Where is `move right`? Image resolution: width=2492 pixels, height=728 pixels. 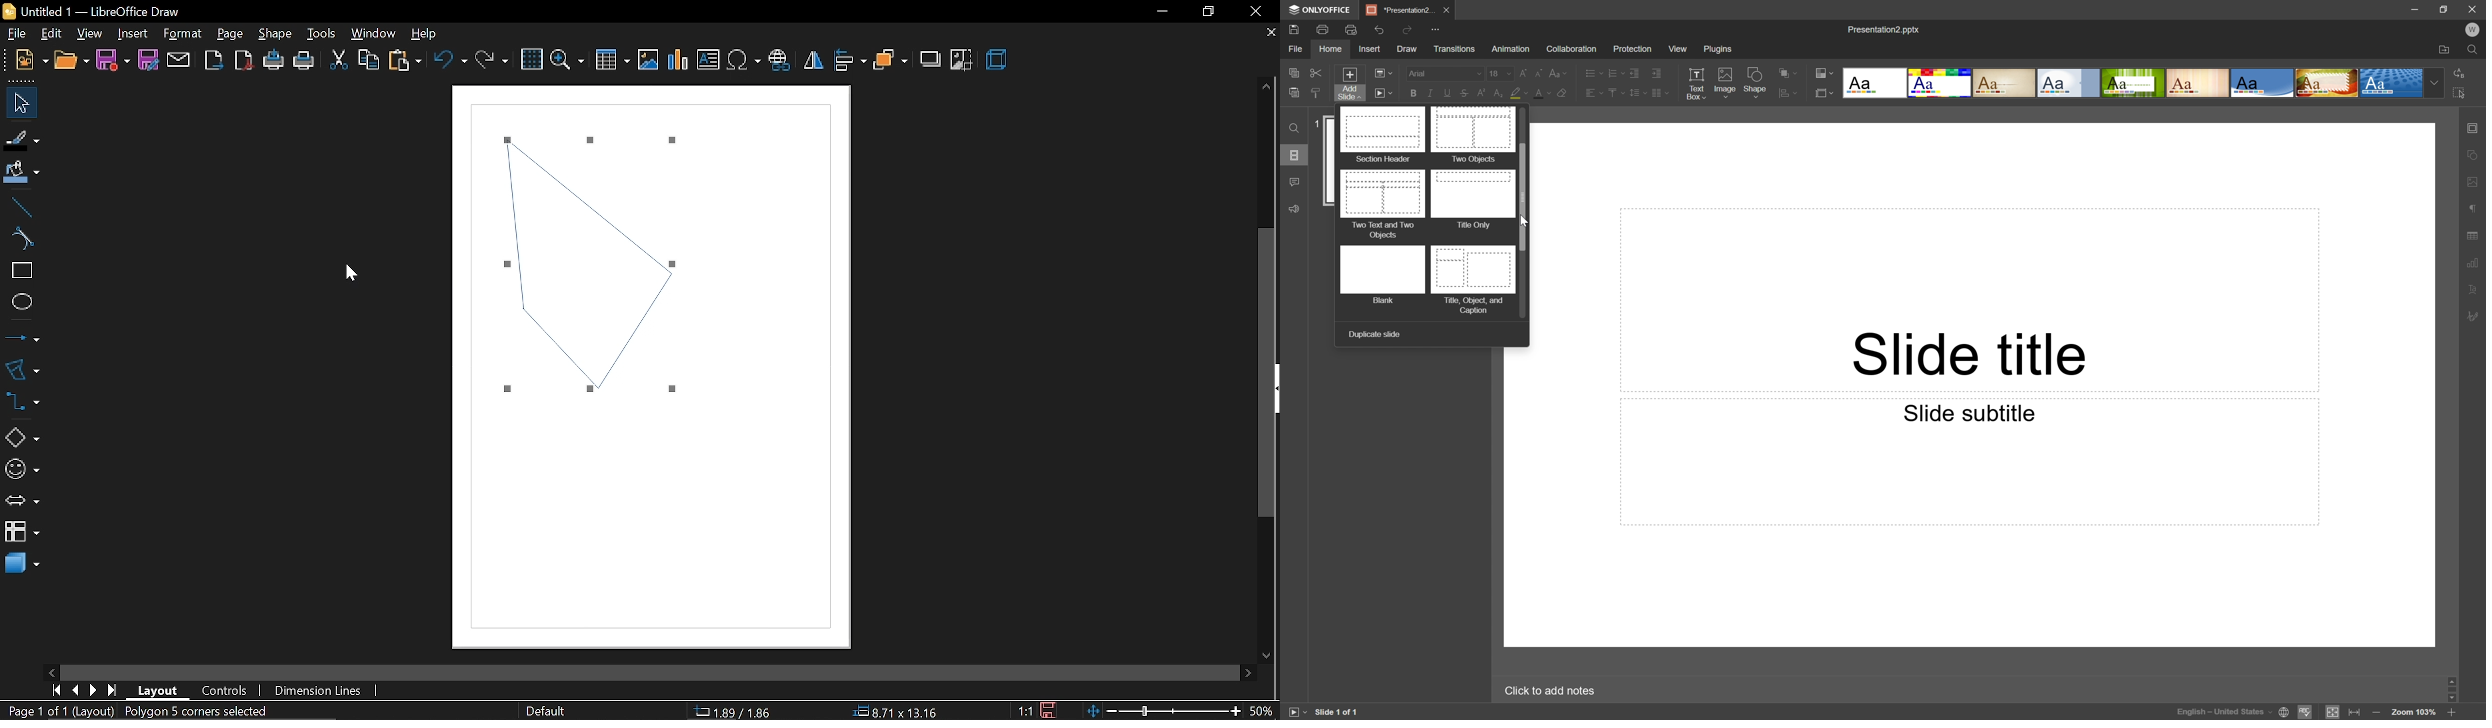
move right is located at coordinates (1245, 670).